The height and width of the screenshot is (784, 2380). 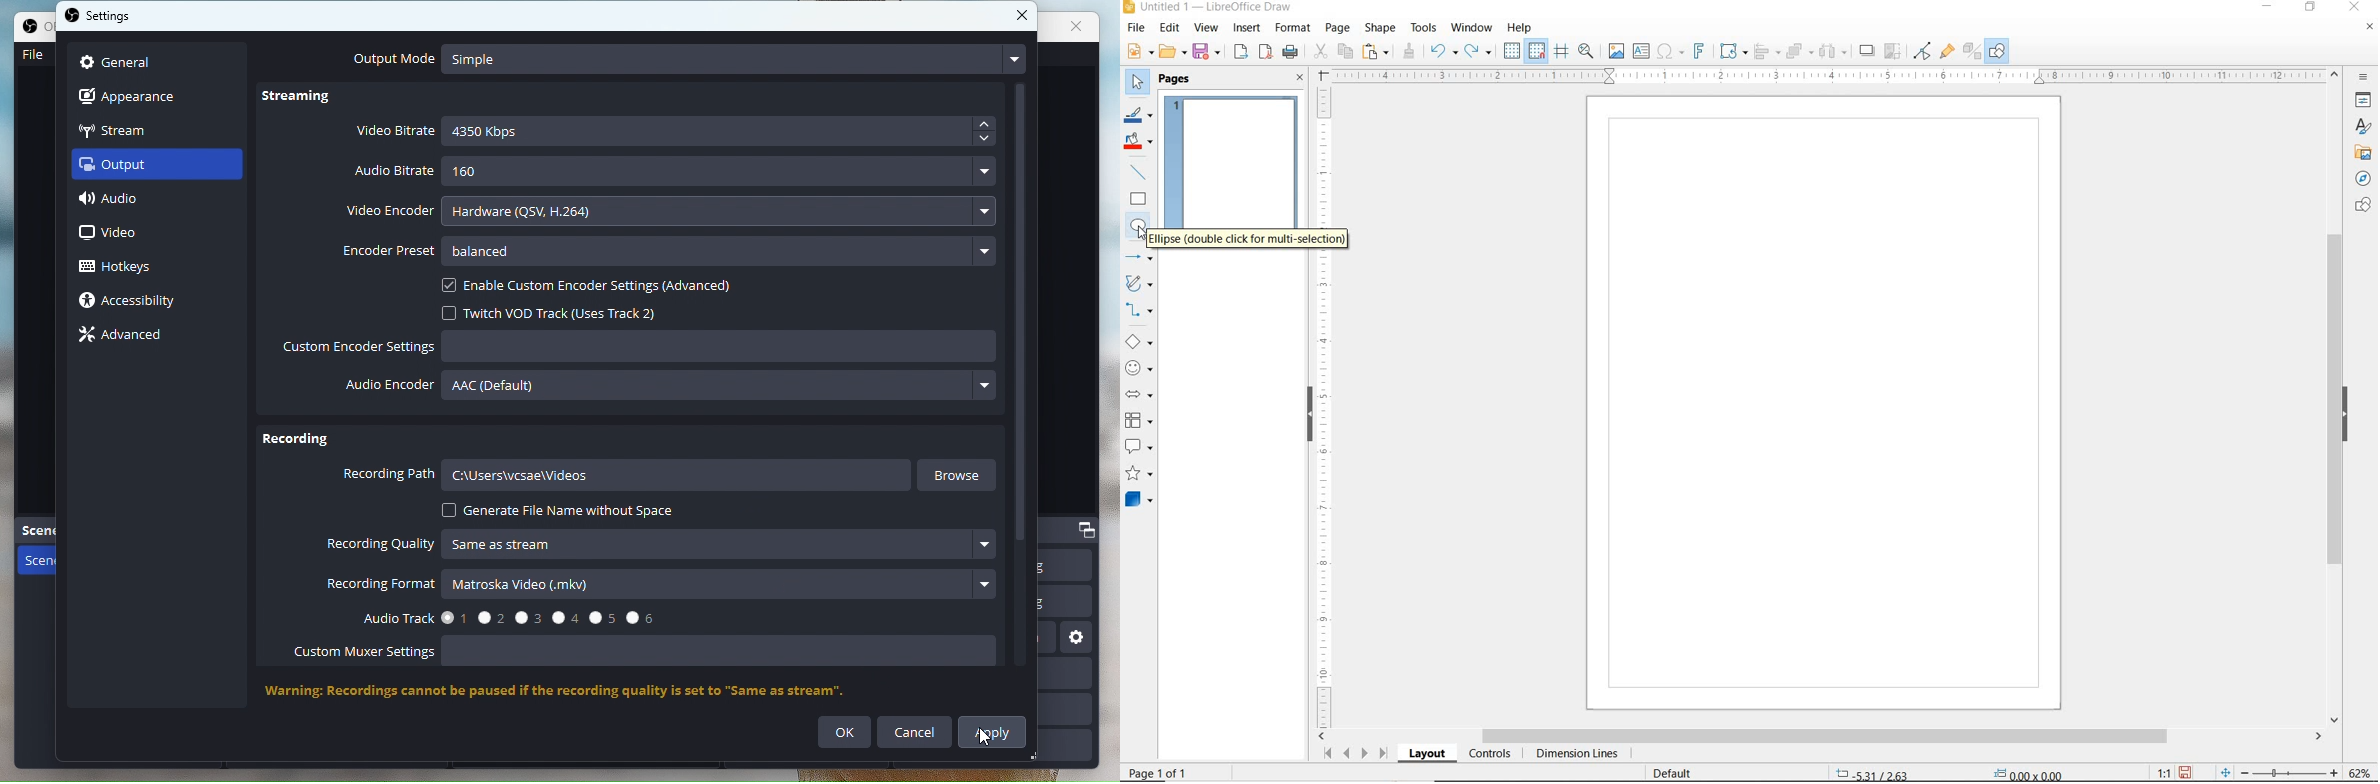 What do you see at coordinates (1337, 28) in the screenshot?
I see `PAGE` at bounding box center [1337, 28].